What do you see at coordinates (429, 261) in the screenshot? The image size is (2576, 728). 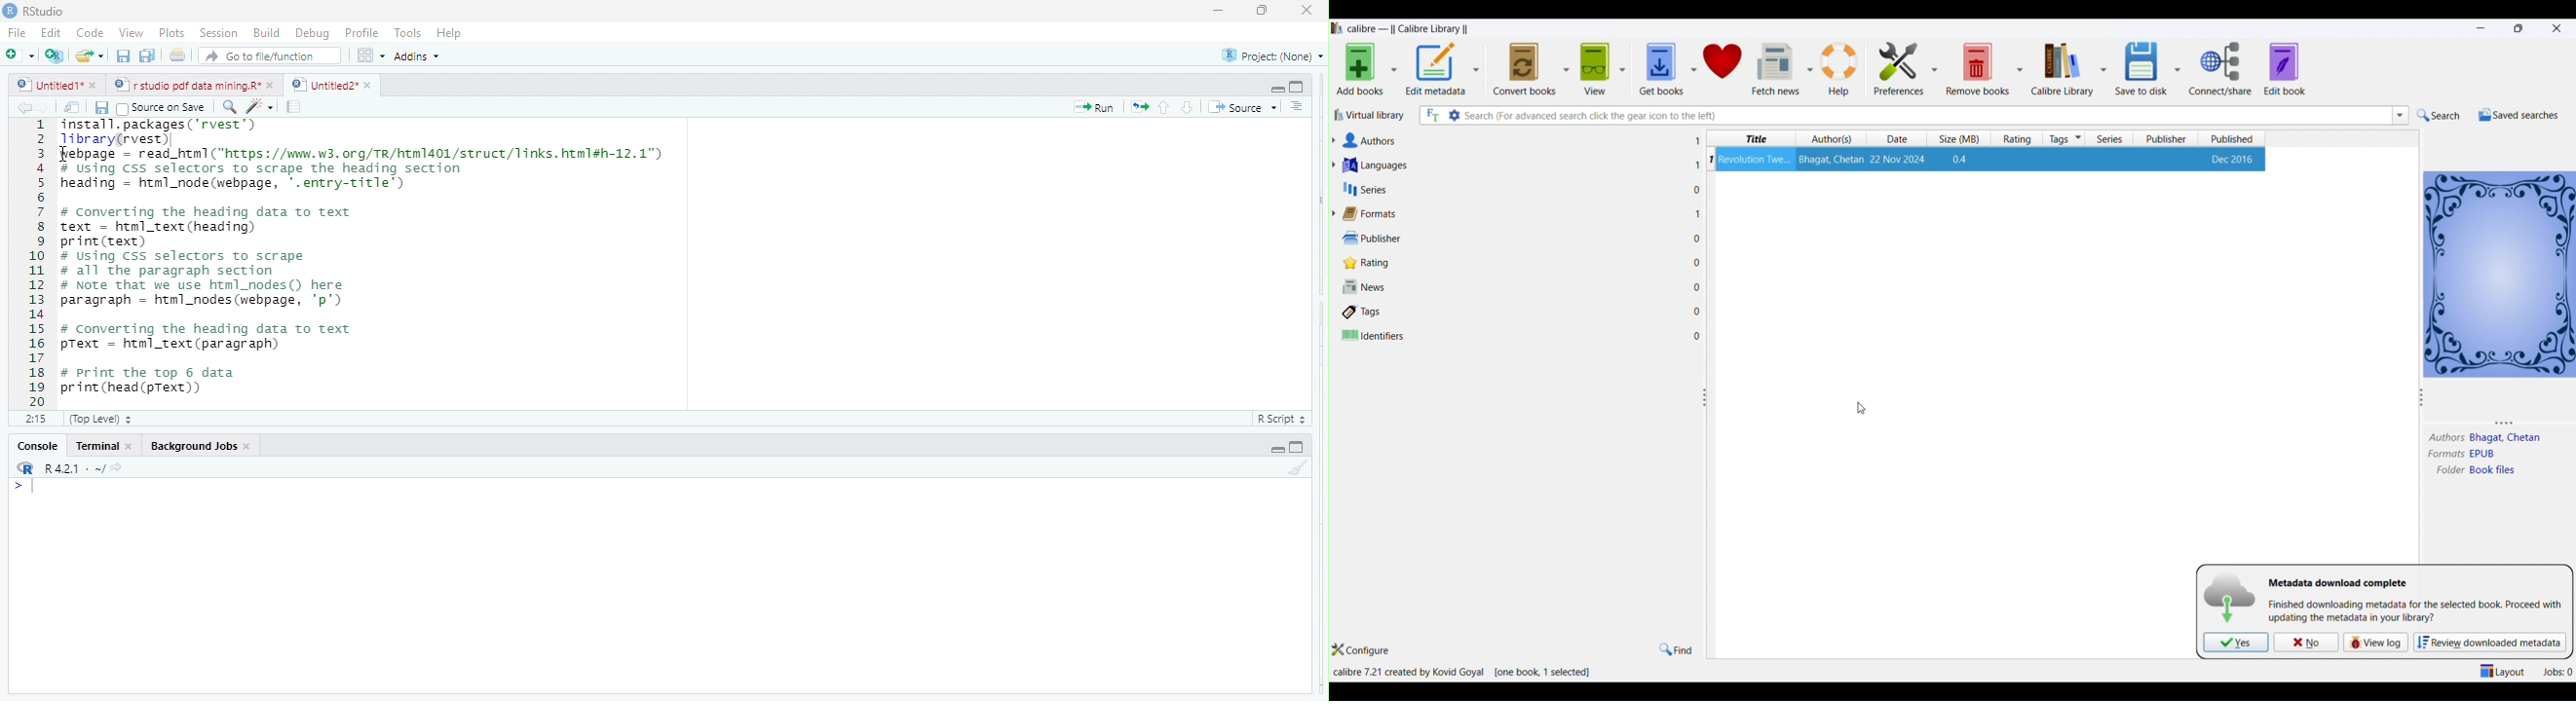 I see `SESTATE. PELEIgESL. Vewes J
Tibrary(rvest)|

Febpage = read_htm1 (https: //mm.w3. org/TR/htm1401/struct/Tinks. html#h-12.1")
# Using Css selectors to scrape the heading section

heading = html_node (webpage, '.entry-title')

# Converting the heading data to text

text = htnl_text (heading)

print (text)

# using Css selectors to scrape

# all the paragraph section

# Note that we use html_nodes() here

paragraph = html_nodes (webpage, 'p')

# Converting the heading data to text

pText = html_text (paragraph)

# Print the top 6 data

pl by -silhary-. +304` at bounding box center [429, 261].